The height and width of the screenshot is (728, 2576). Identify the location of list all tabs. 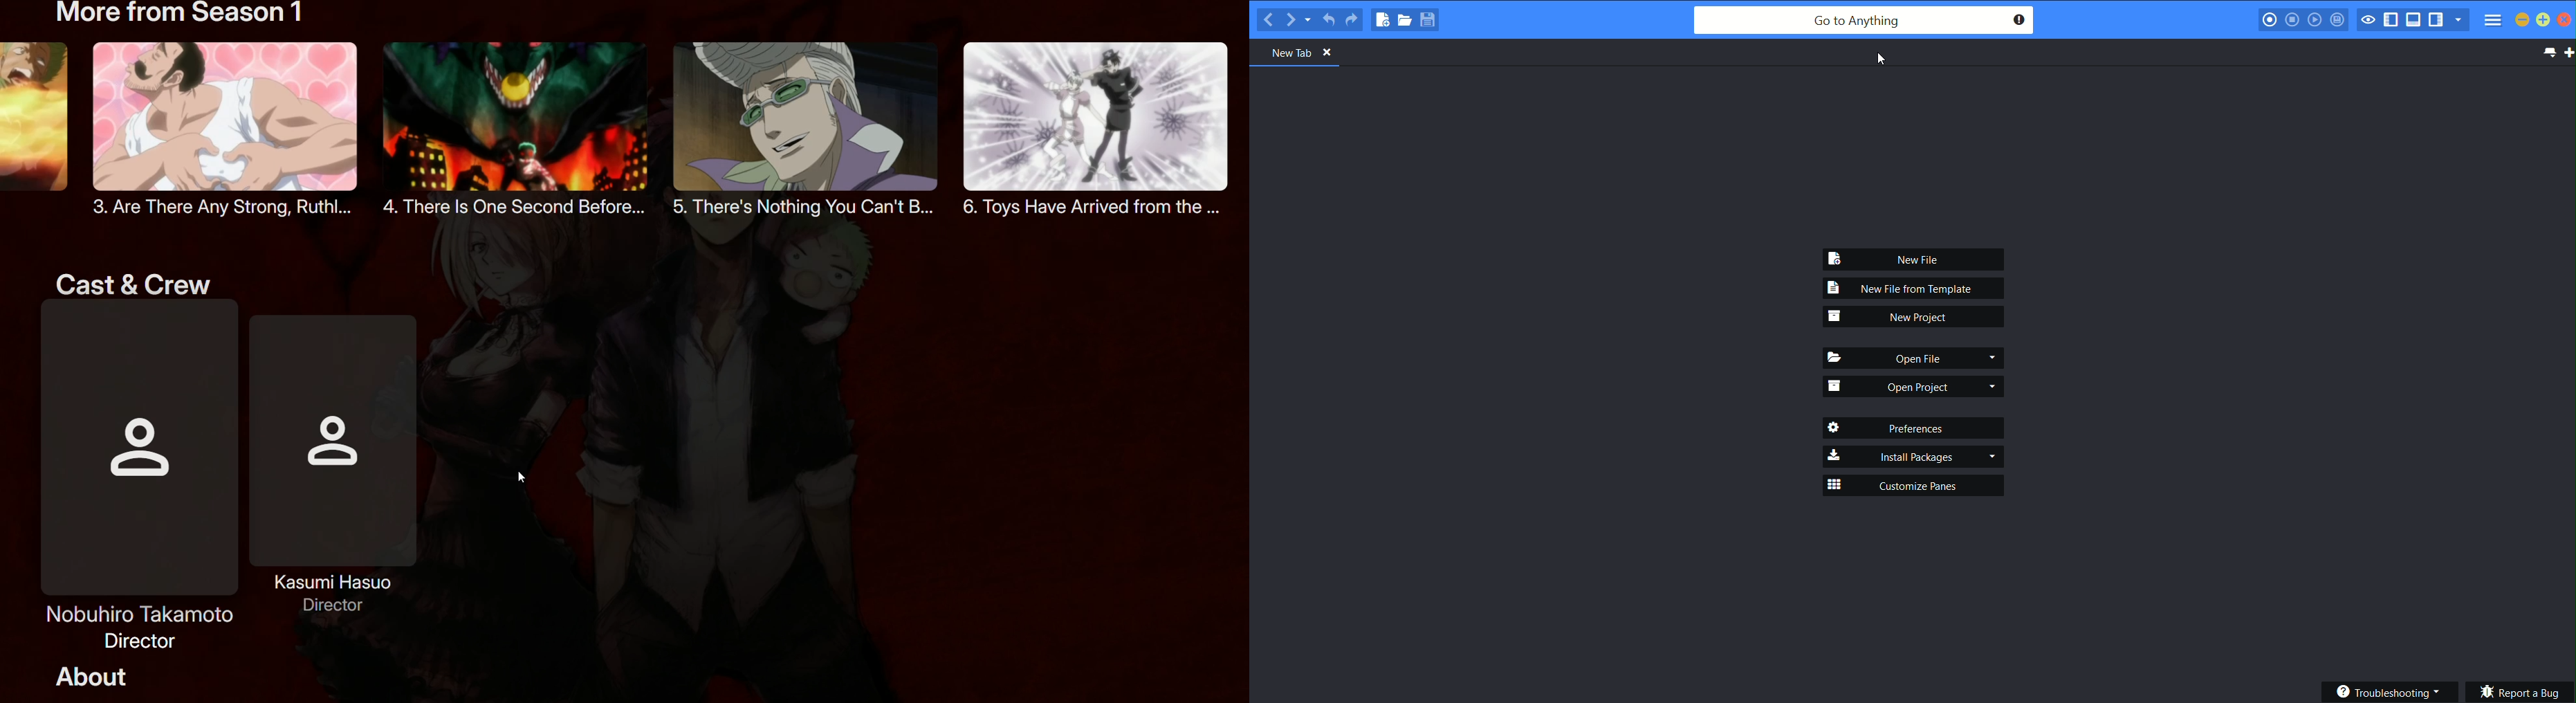
(2550, 54).